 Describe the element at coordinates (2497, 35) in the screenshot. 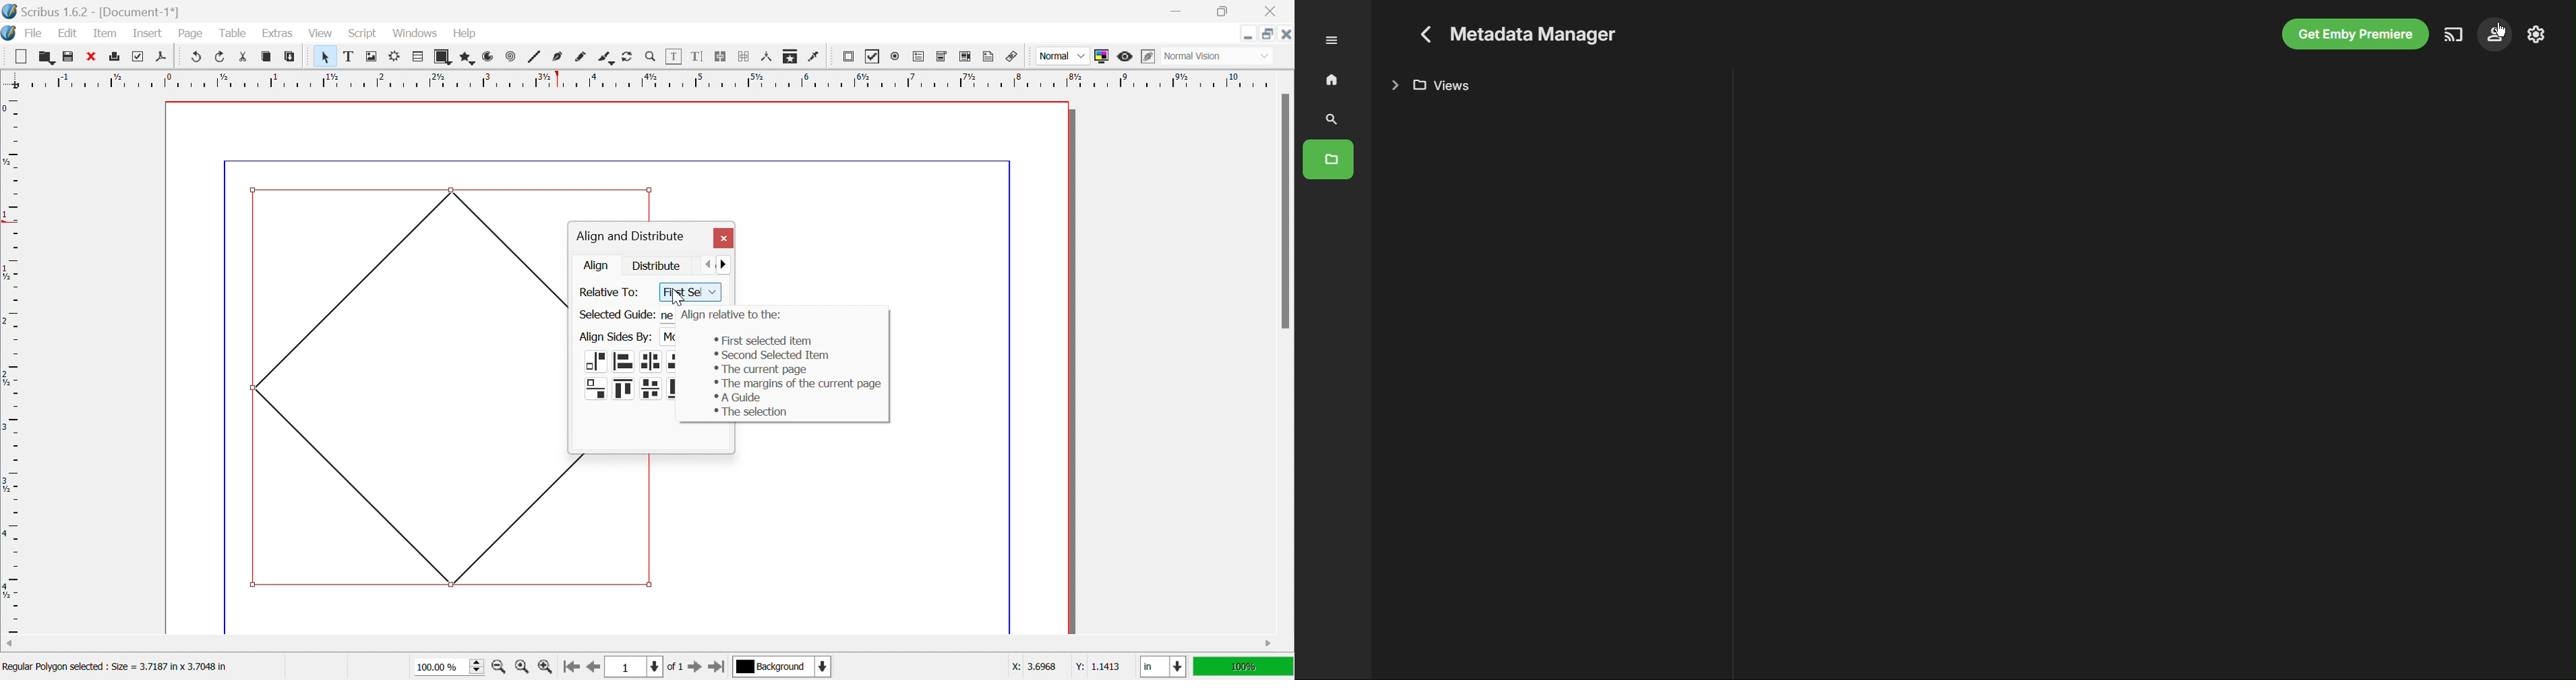

I see `Account` at that location.